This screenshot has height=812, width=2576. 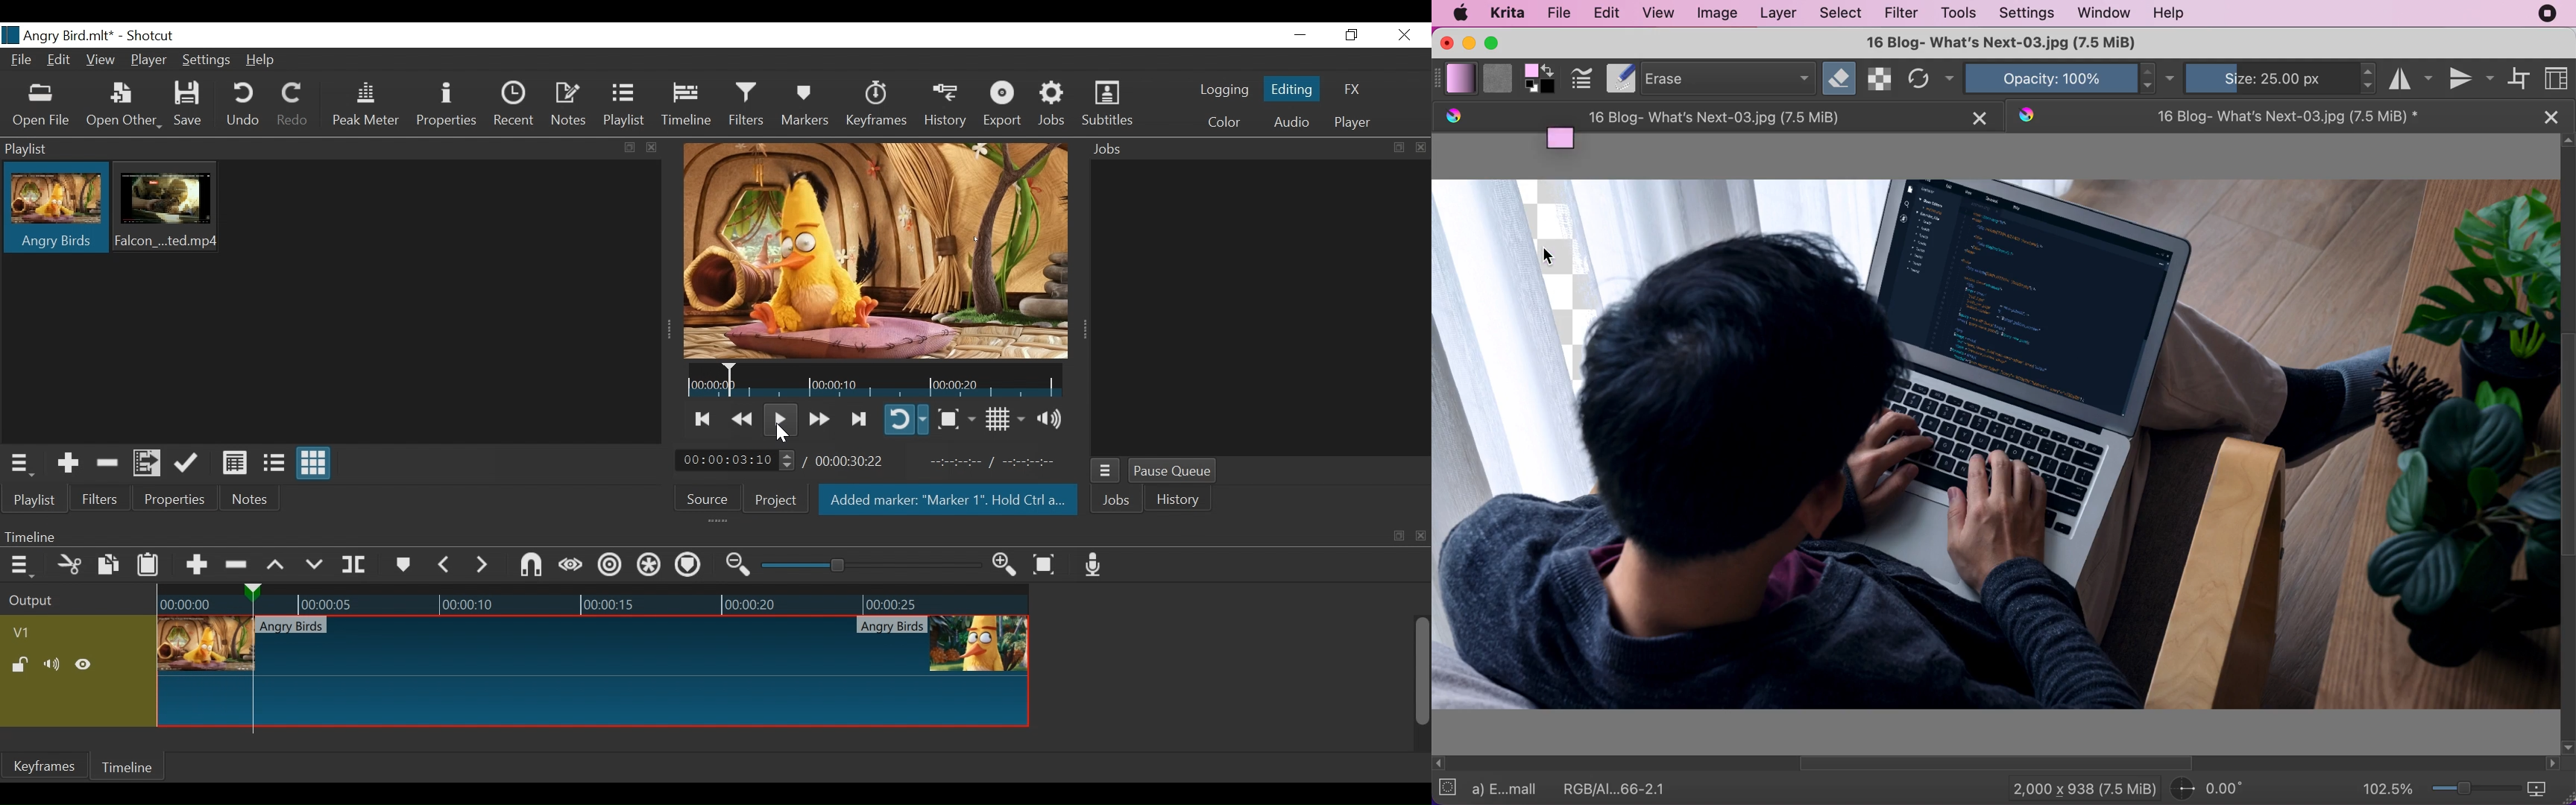 What do you see at coordinates (2079, 788) in the screenshot?
I see `2,000 x 938(7.5 MiB)` at bounding box center [2079, 788].